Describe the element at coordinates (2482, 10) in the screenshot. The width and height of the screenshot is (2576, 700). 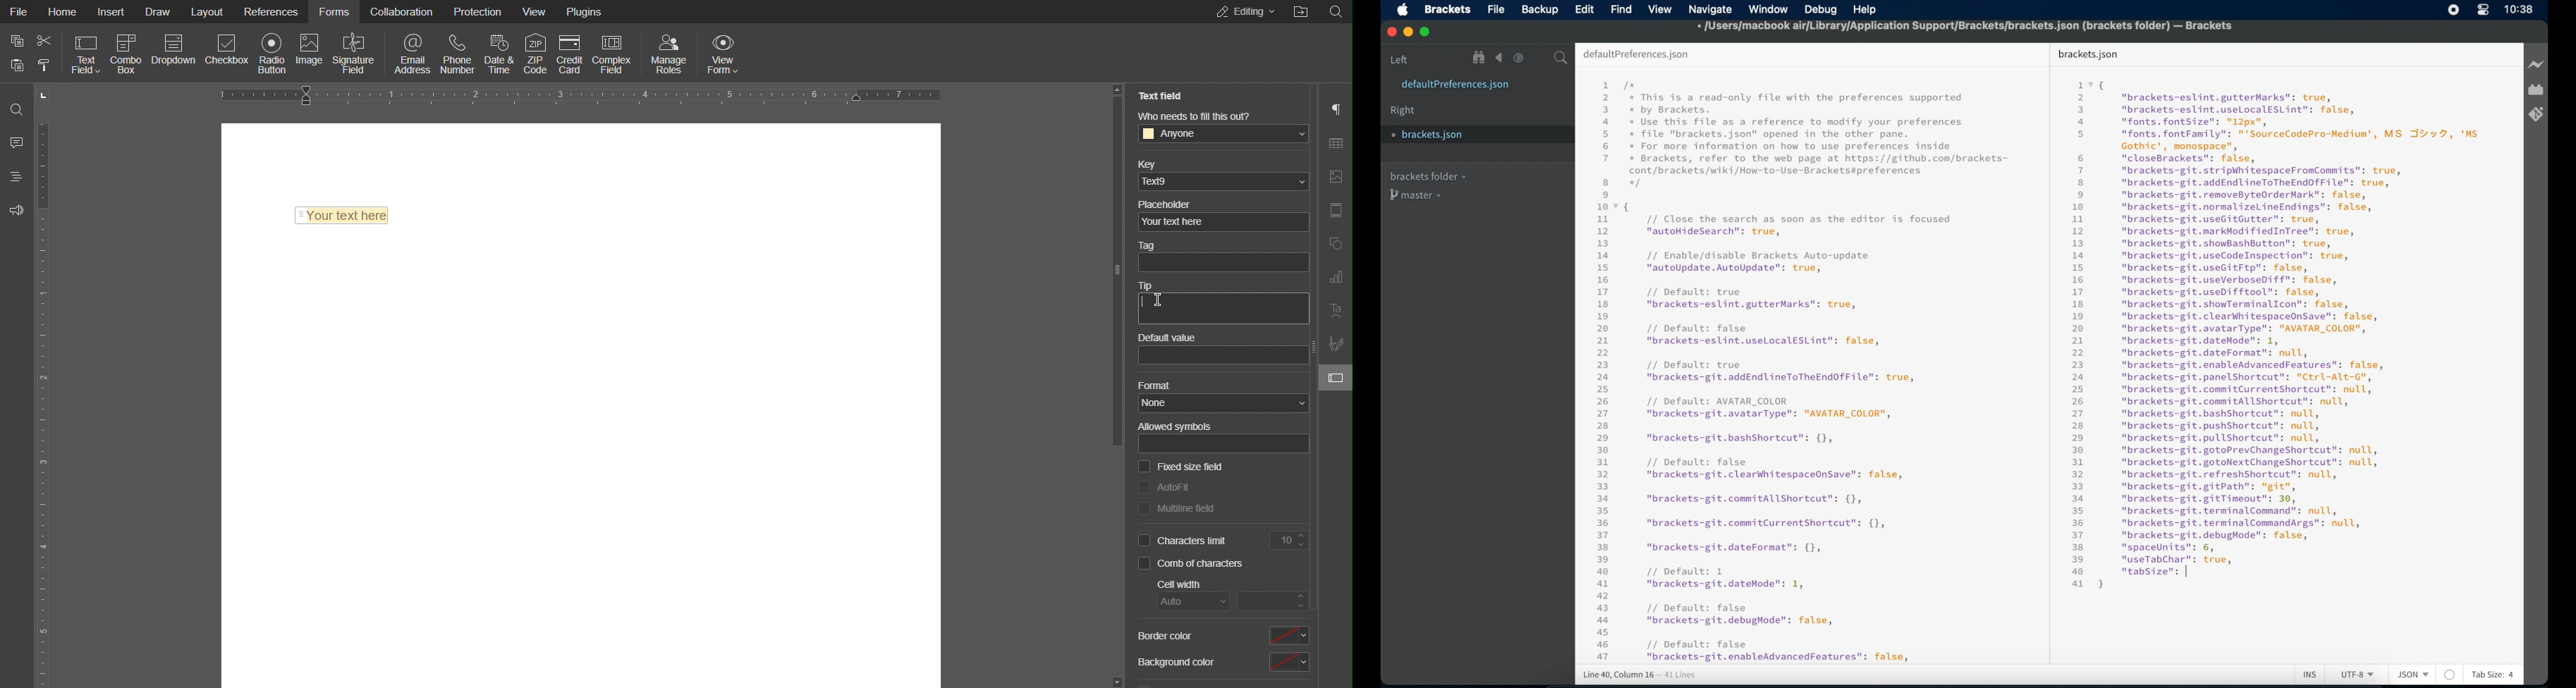
I see `control center` at that location.